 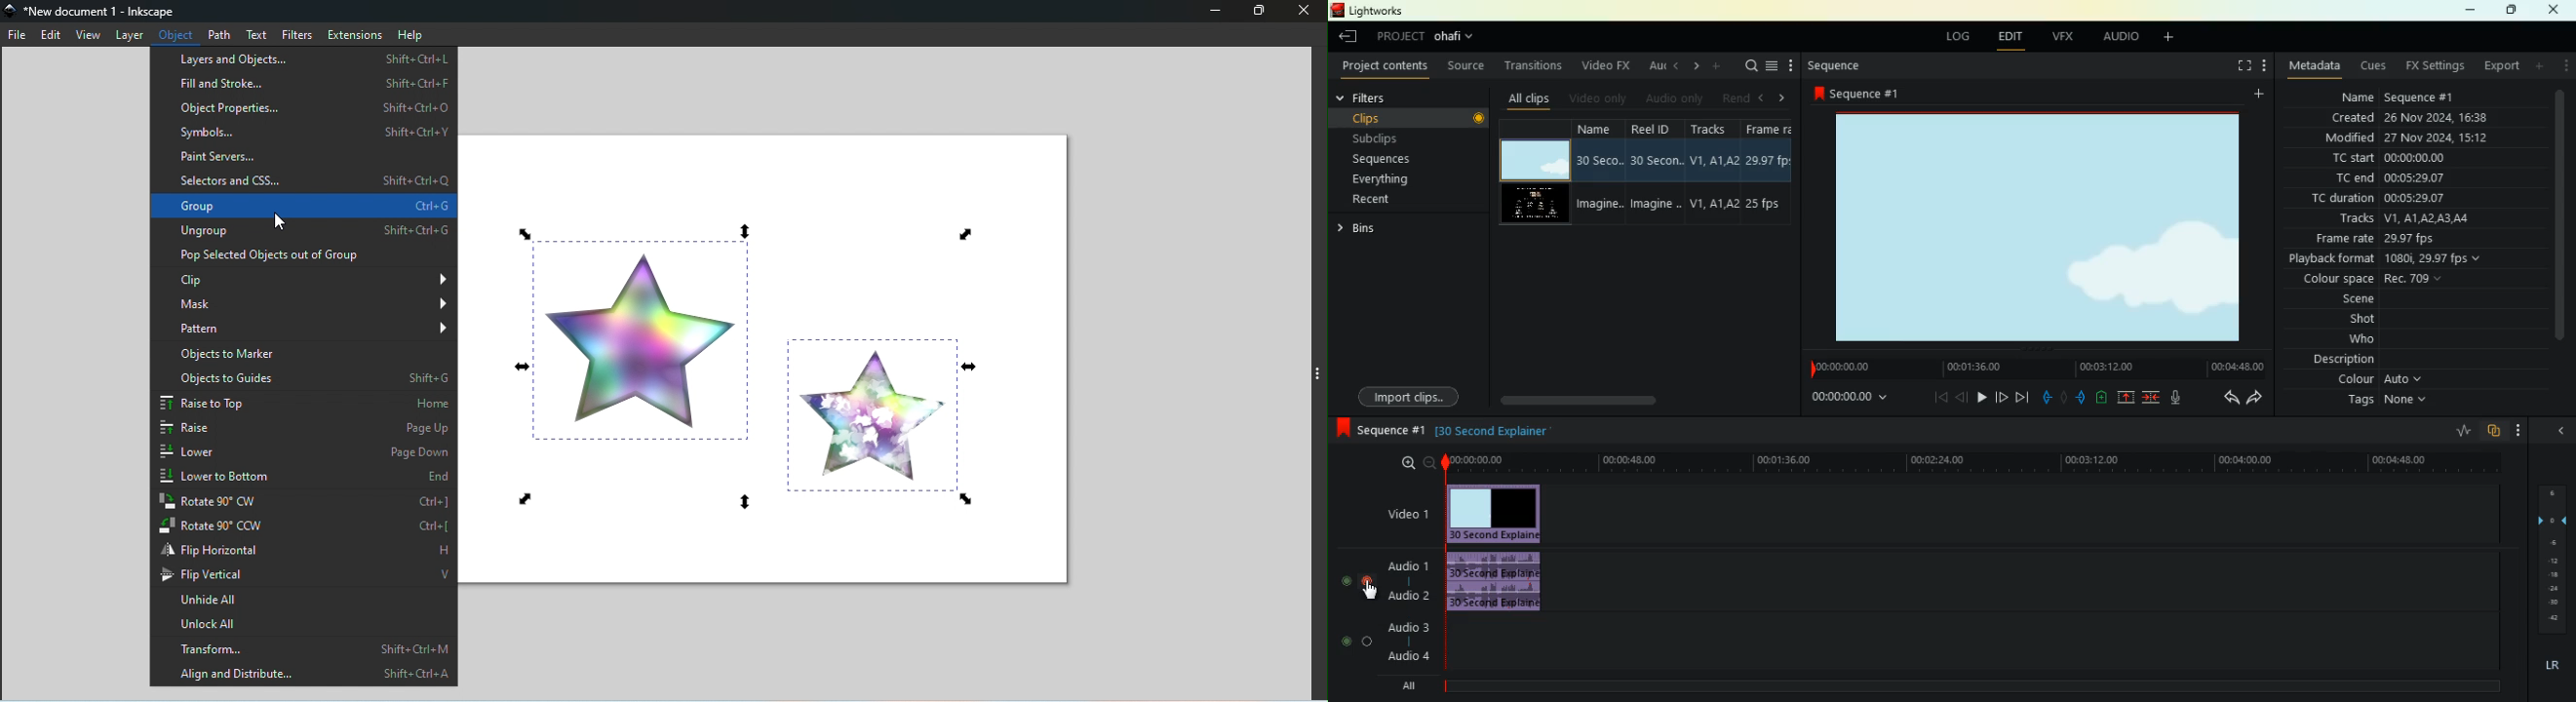 I want to click on cues, so click(x=2367, y=65).